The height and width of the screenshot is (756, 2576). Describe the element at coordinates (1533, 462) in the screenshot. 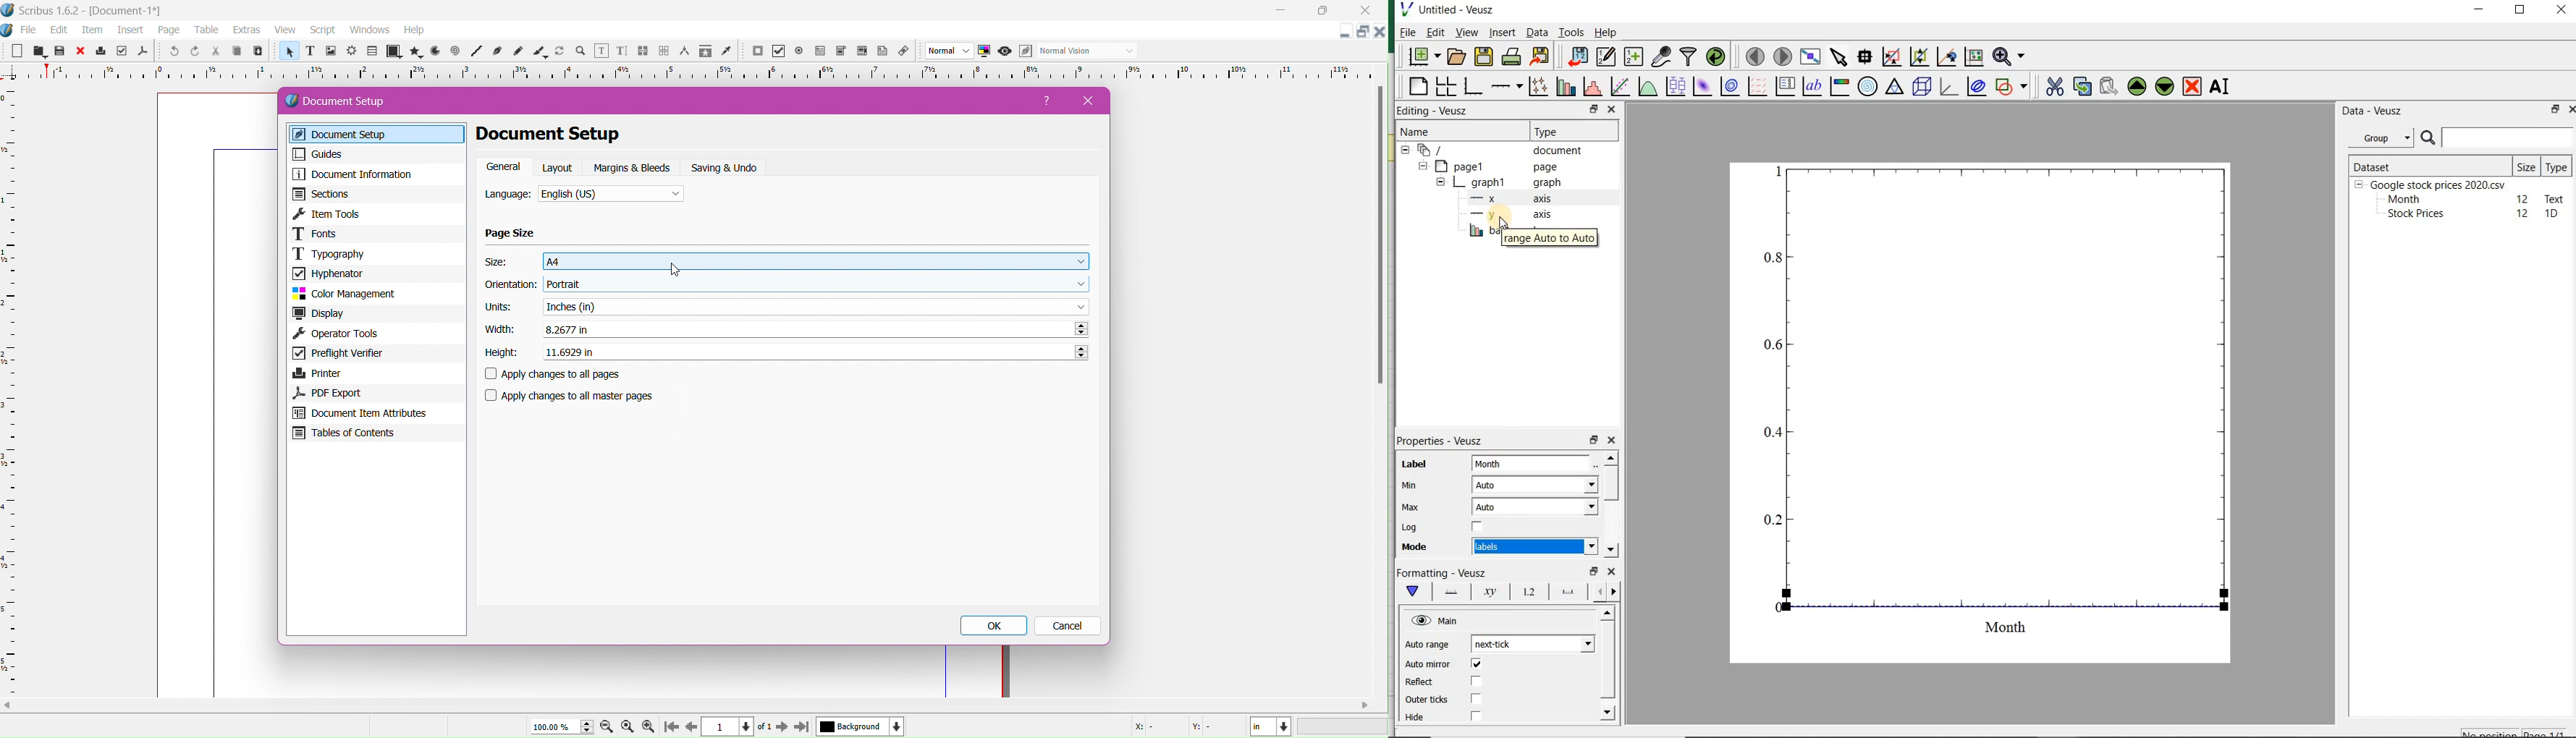

I see `input field` at that location.